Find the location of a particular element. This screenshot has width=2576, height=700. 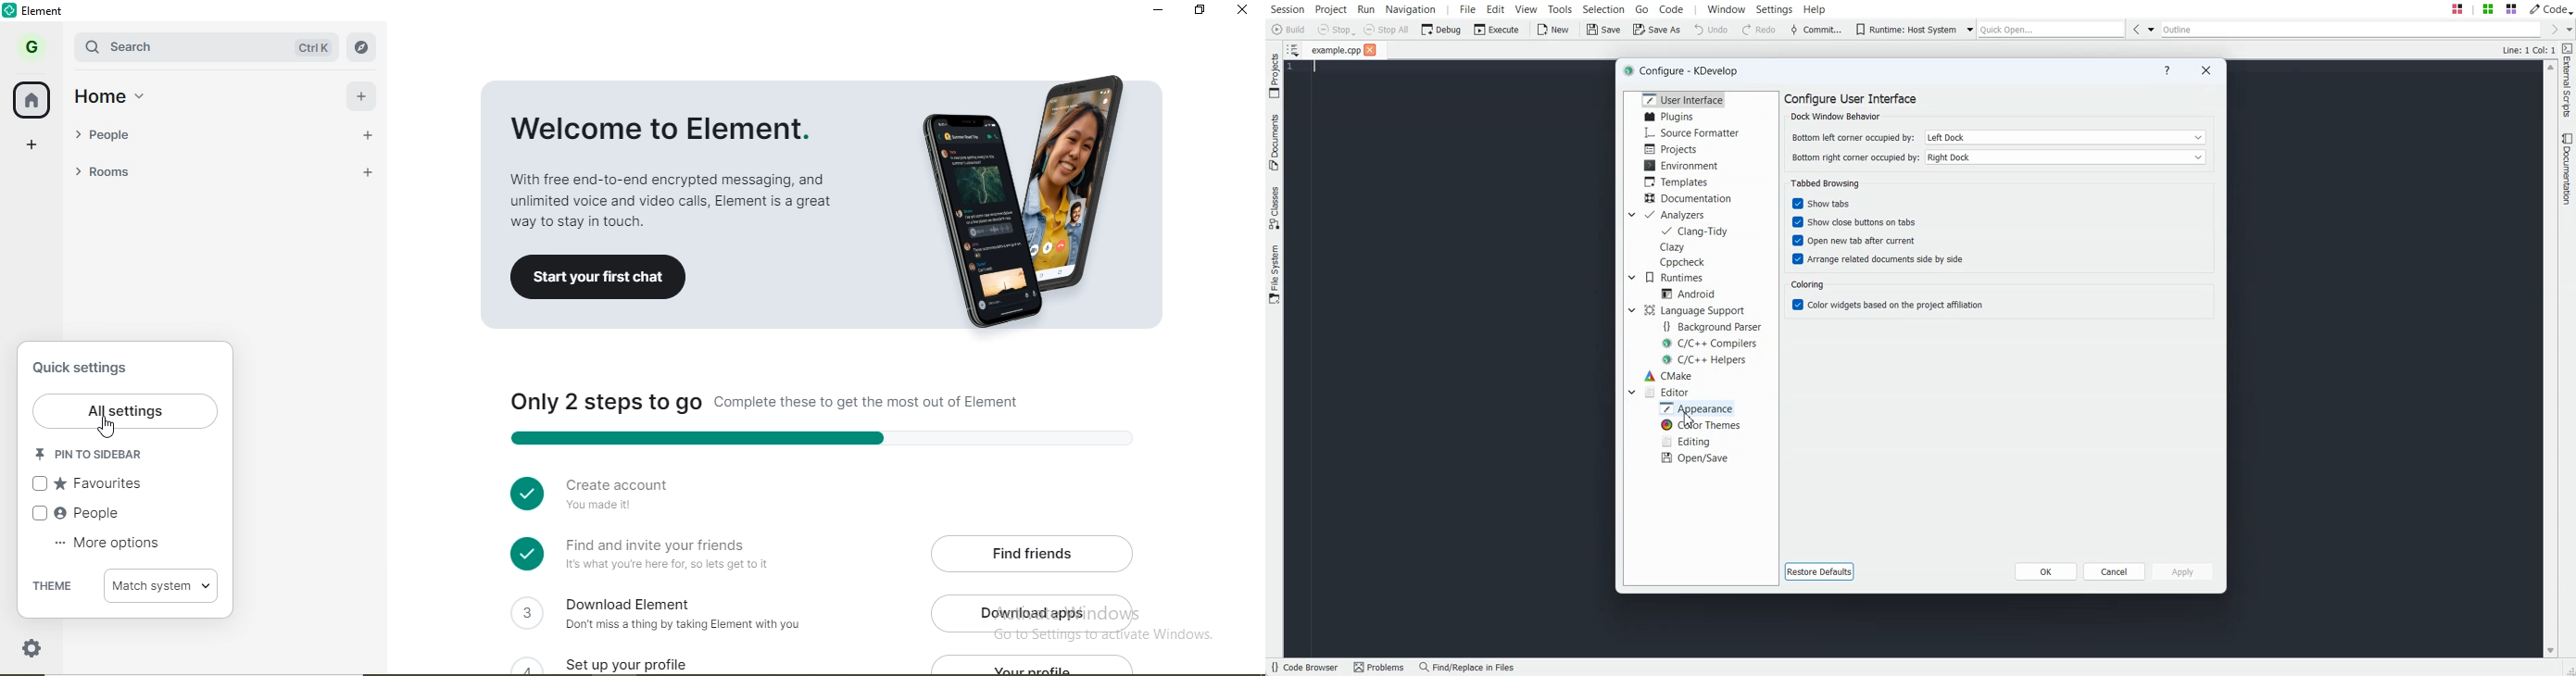

Drop down box is located at coordinates (2152, 29).